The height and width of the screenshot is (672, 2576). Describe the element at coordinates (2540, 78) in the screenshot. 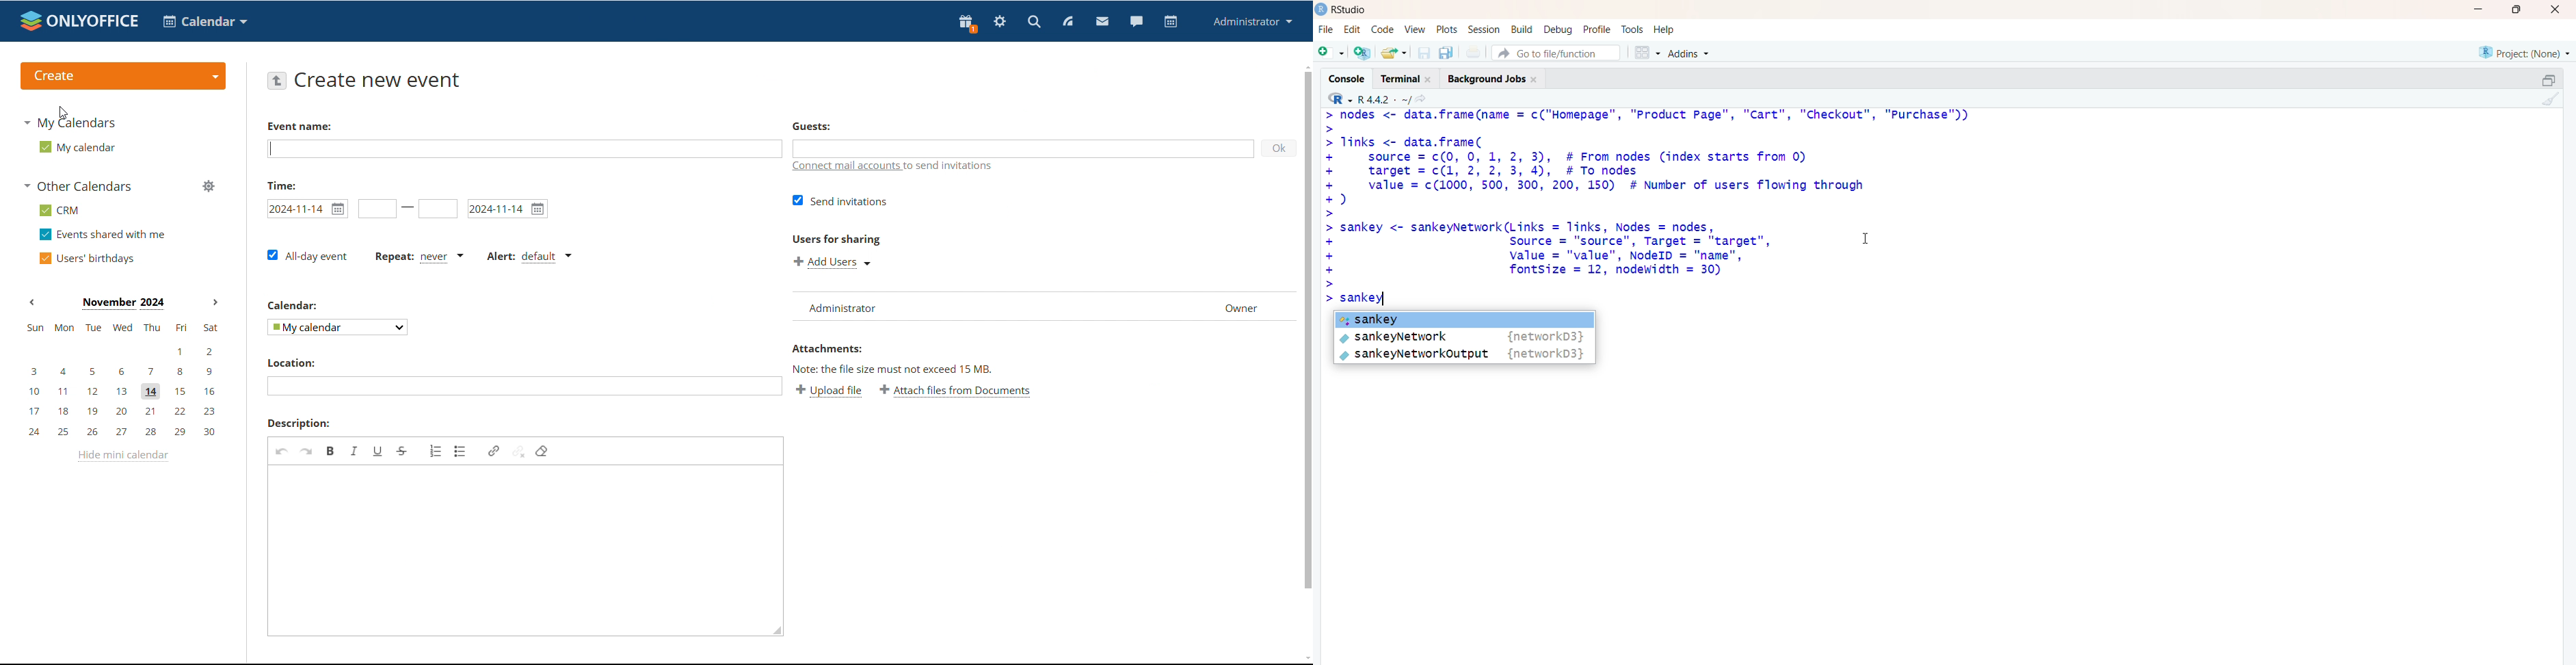

I see `copy` at that location.